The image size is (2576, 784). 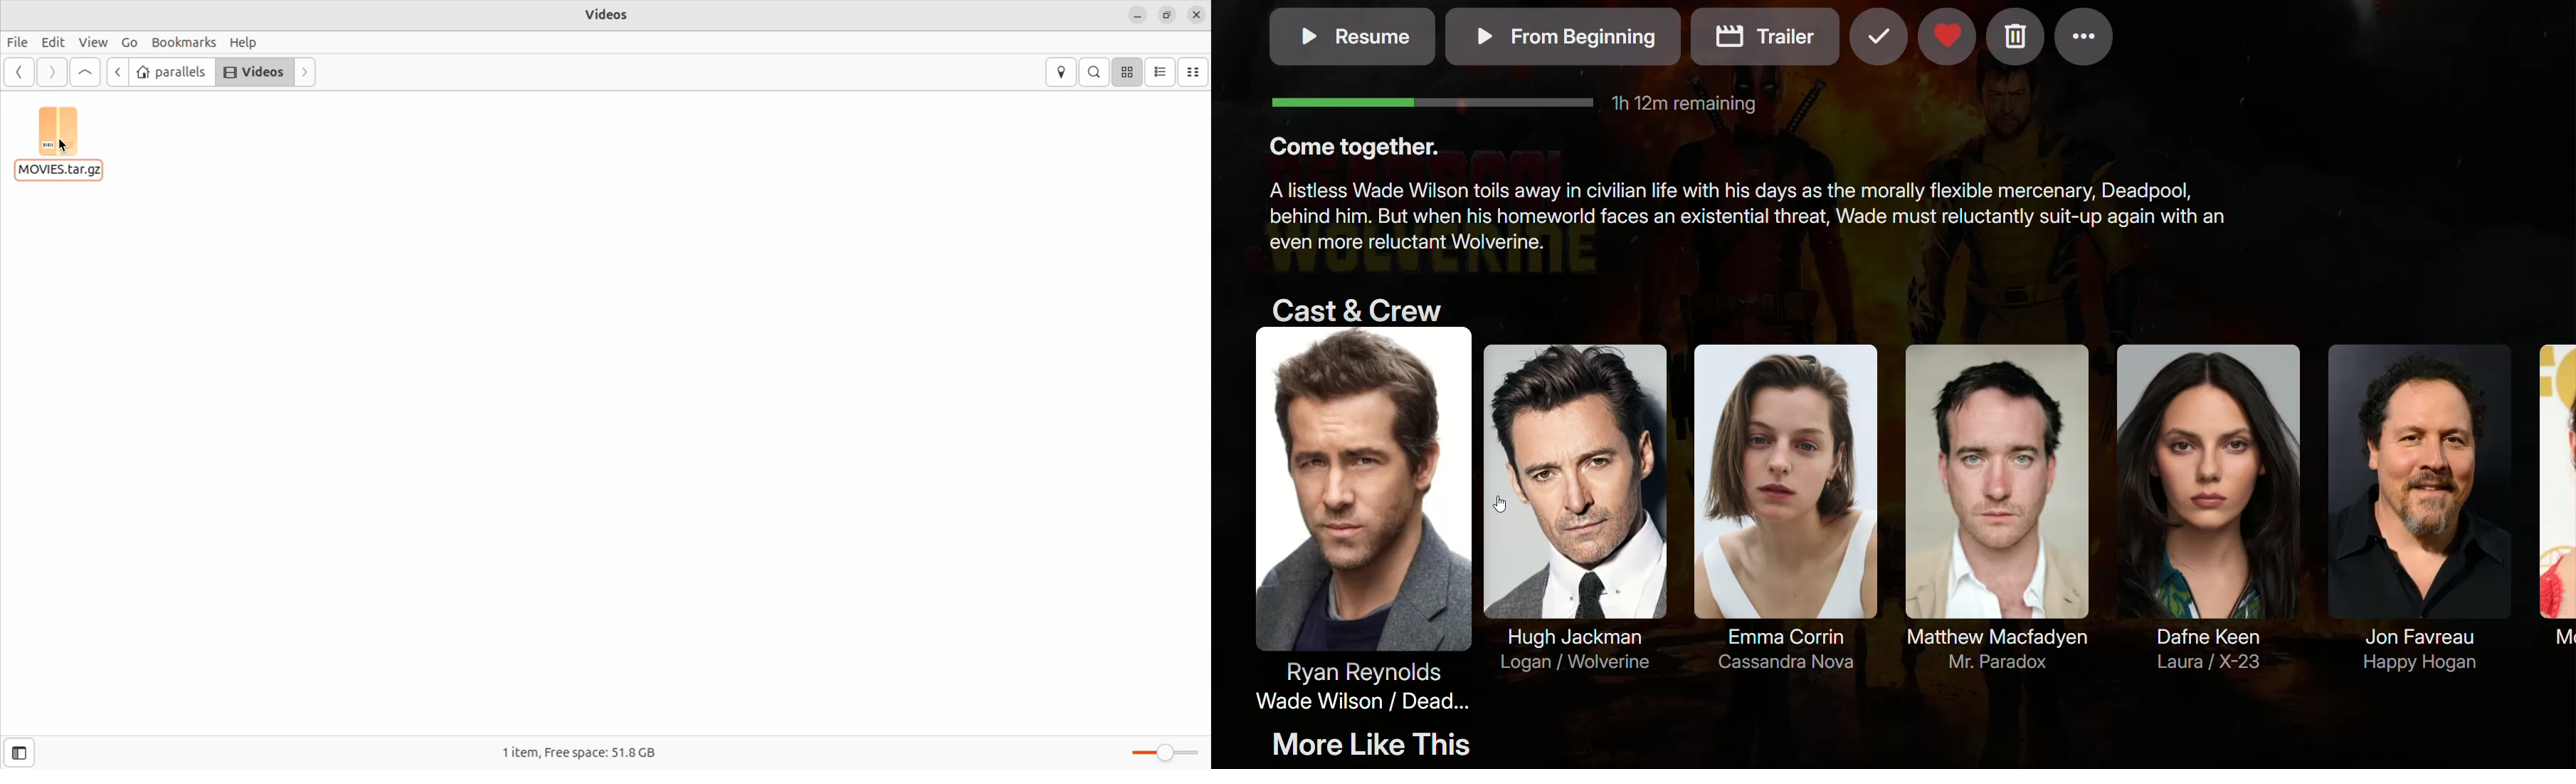 What do you see at coordinates (1348, 36) in the screenshot?
I see `Resume` at bounding box center [1348, 36].